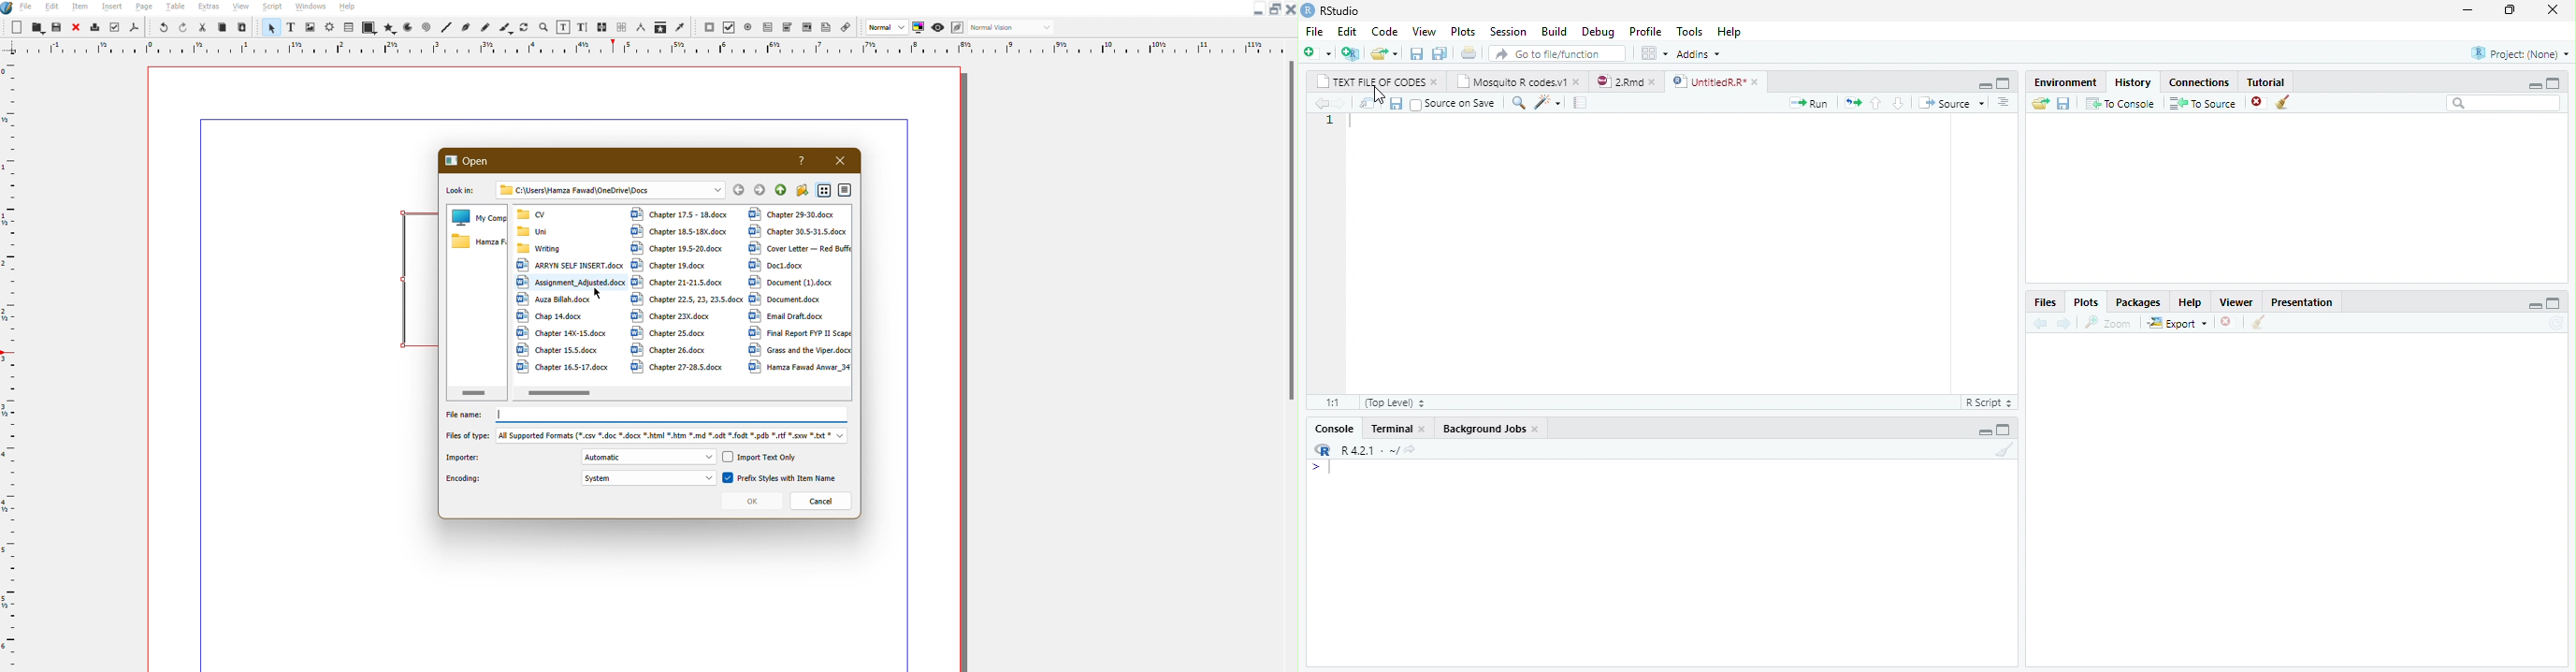 This screenshot has width=2576, height=672. Describe the element at coordinates (1322, 402) in the screenshot. I see `1:1` at that location.